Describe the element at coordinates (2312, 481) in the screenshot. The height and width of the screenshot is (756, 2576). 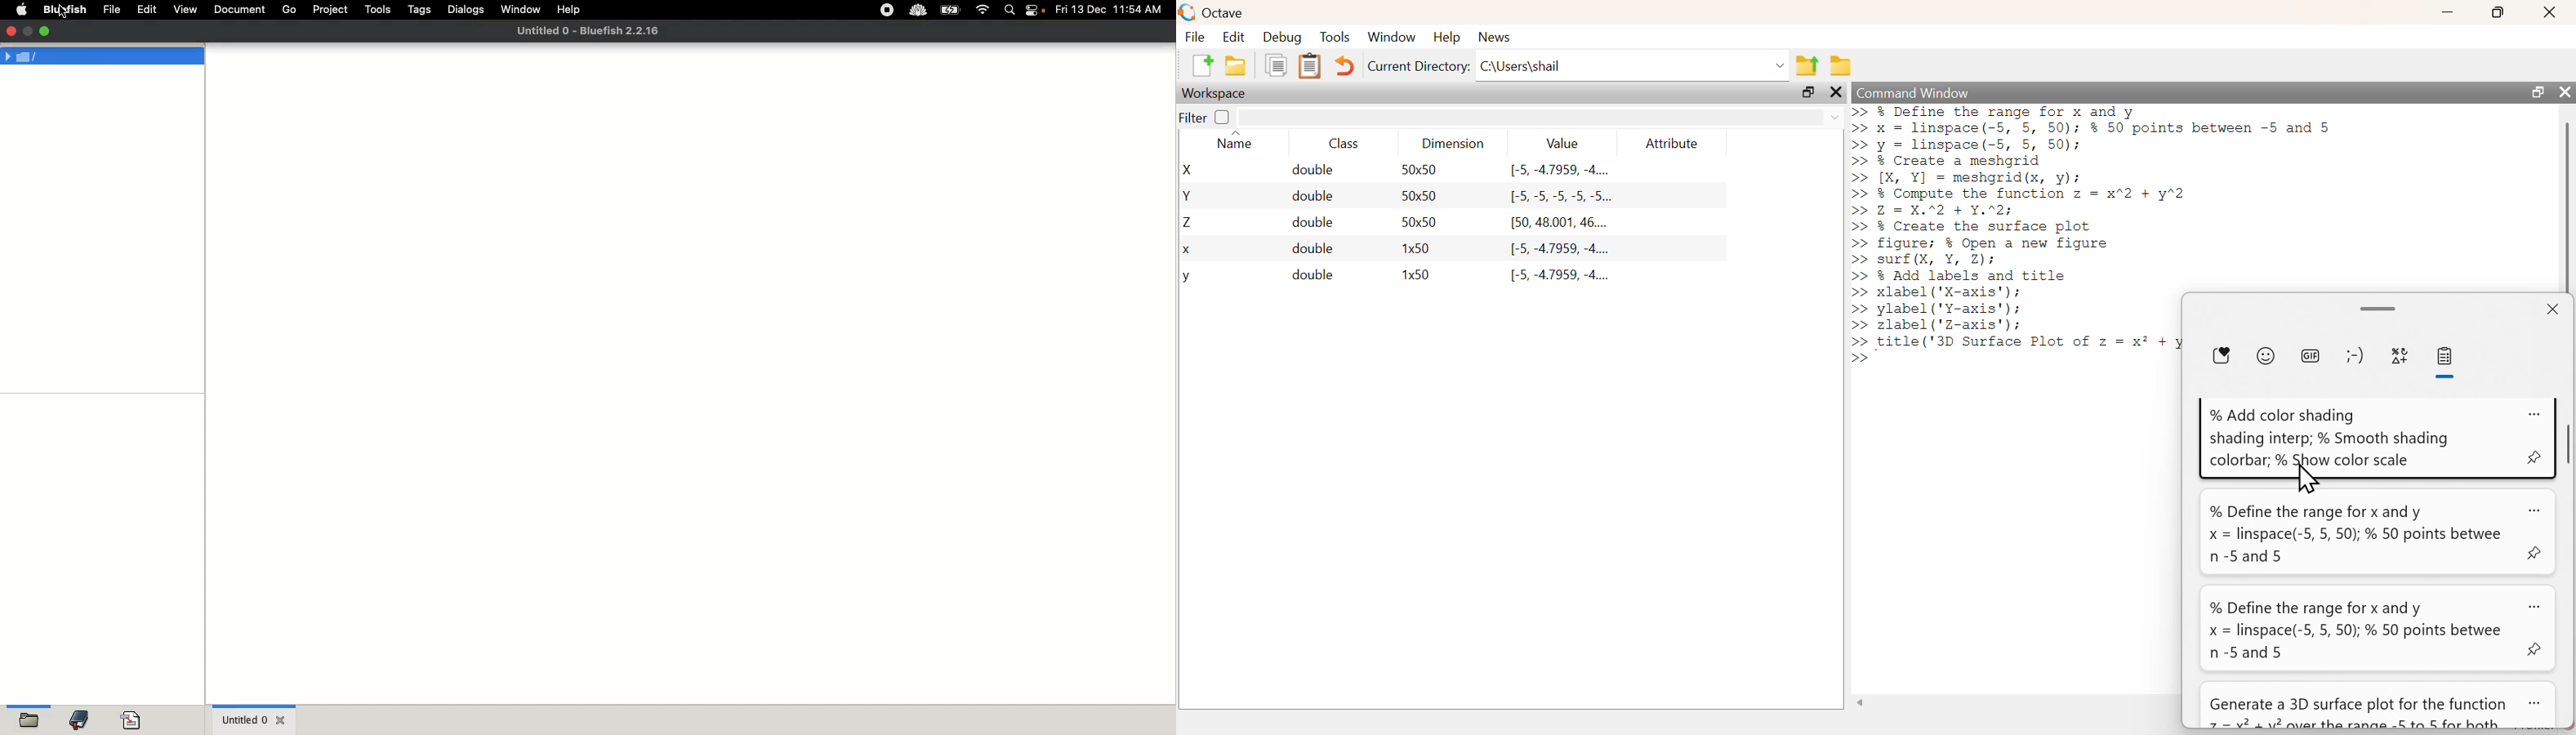
I see `cursor` at that location.